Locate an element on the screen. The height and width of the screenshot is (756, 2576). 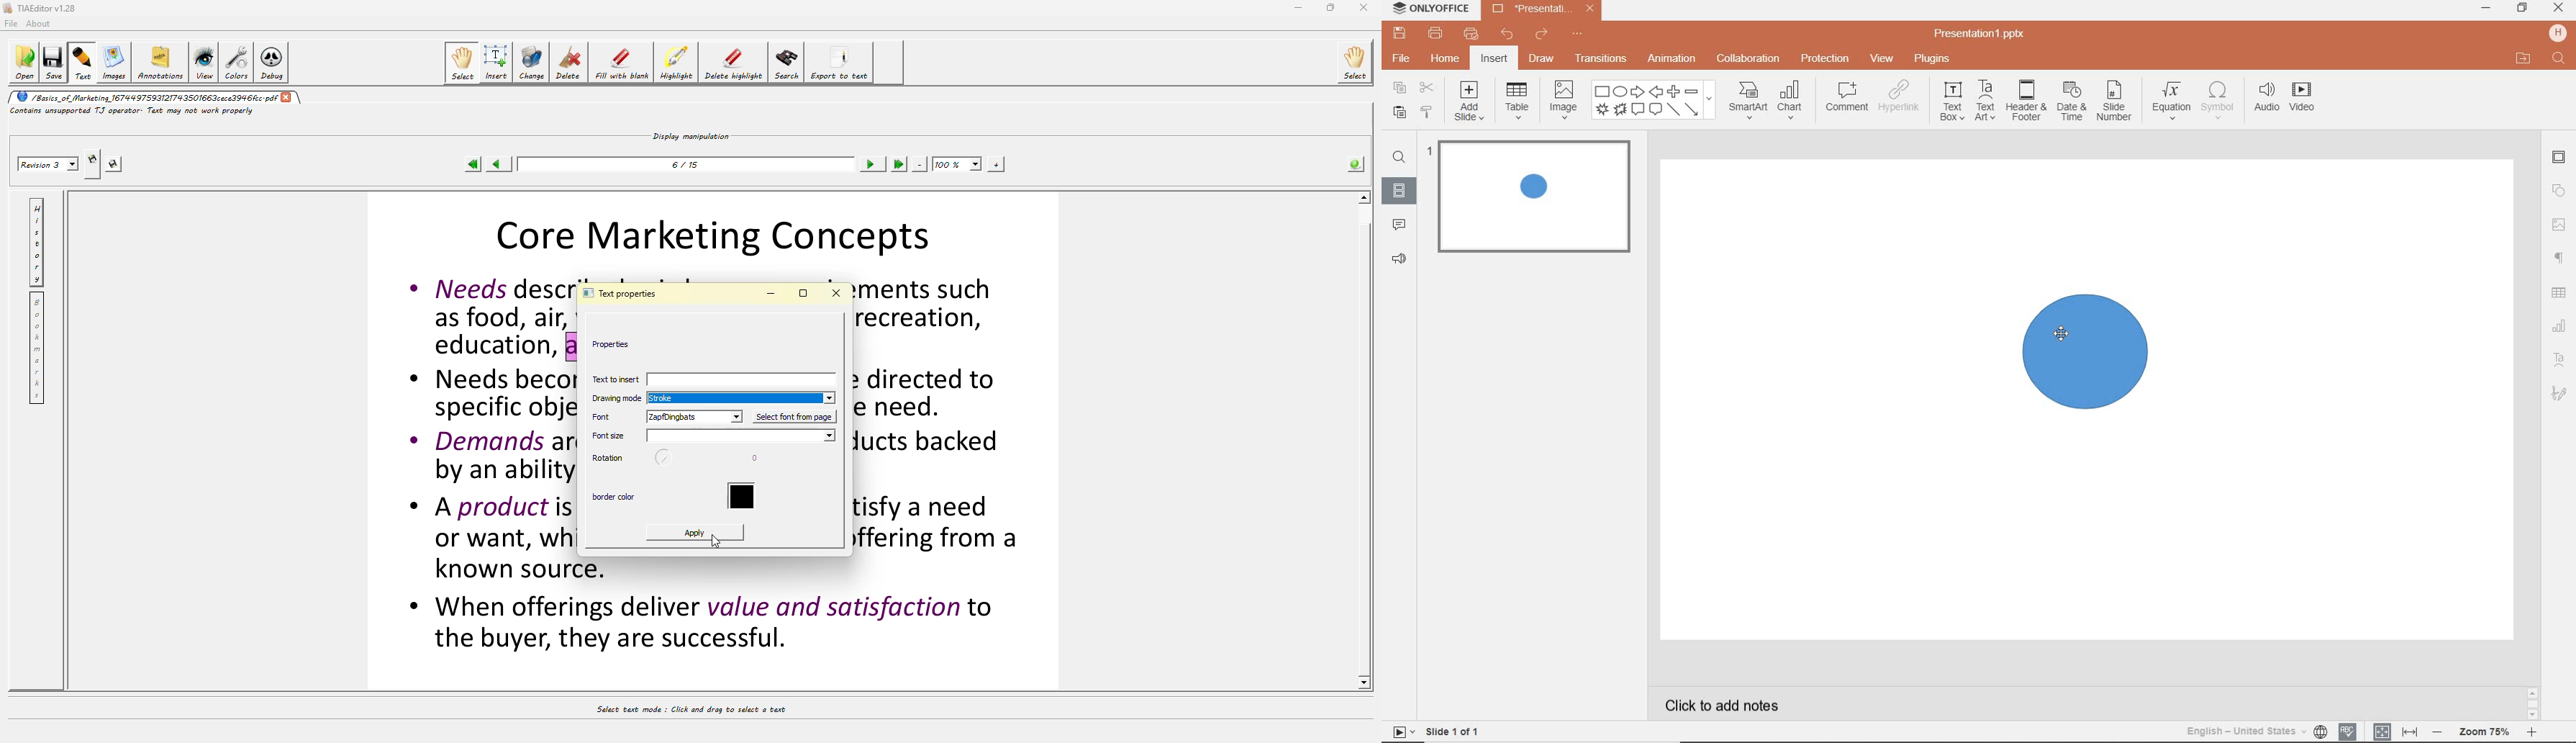
border color is located at coordinates (744, 497).